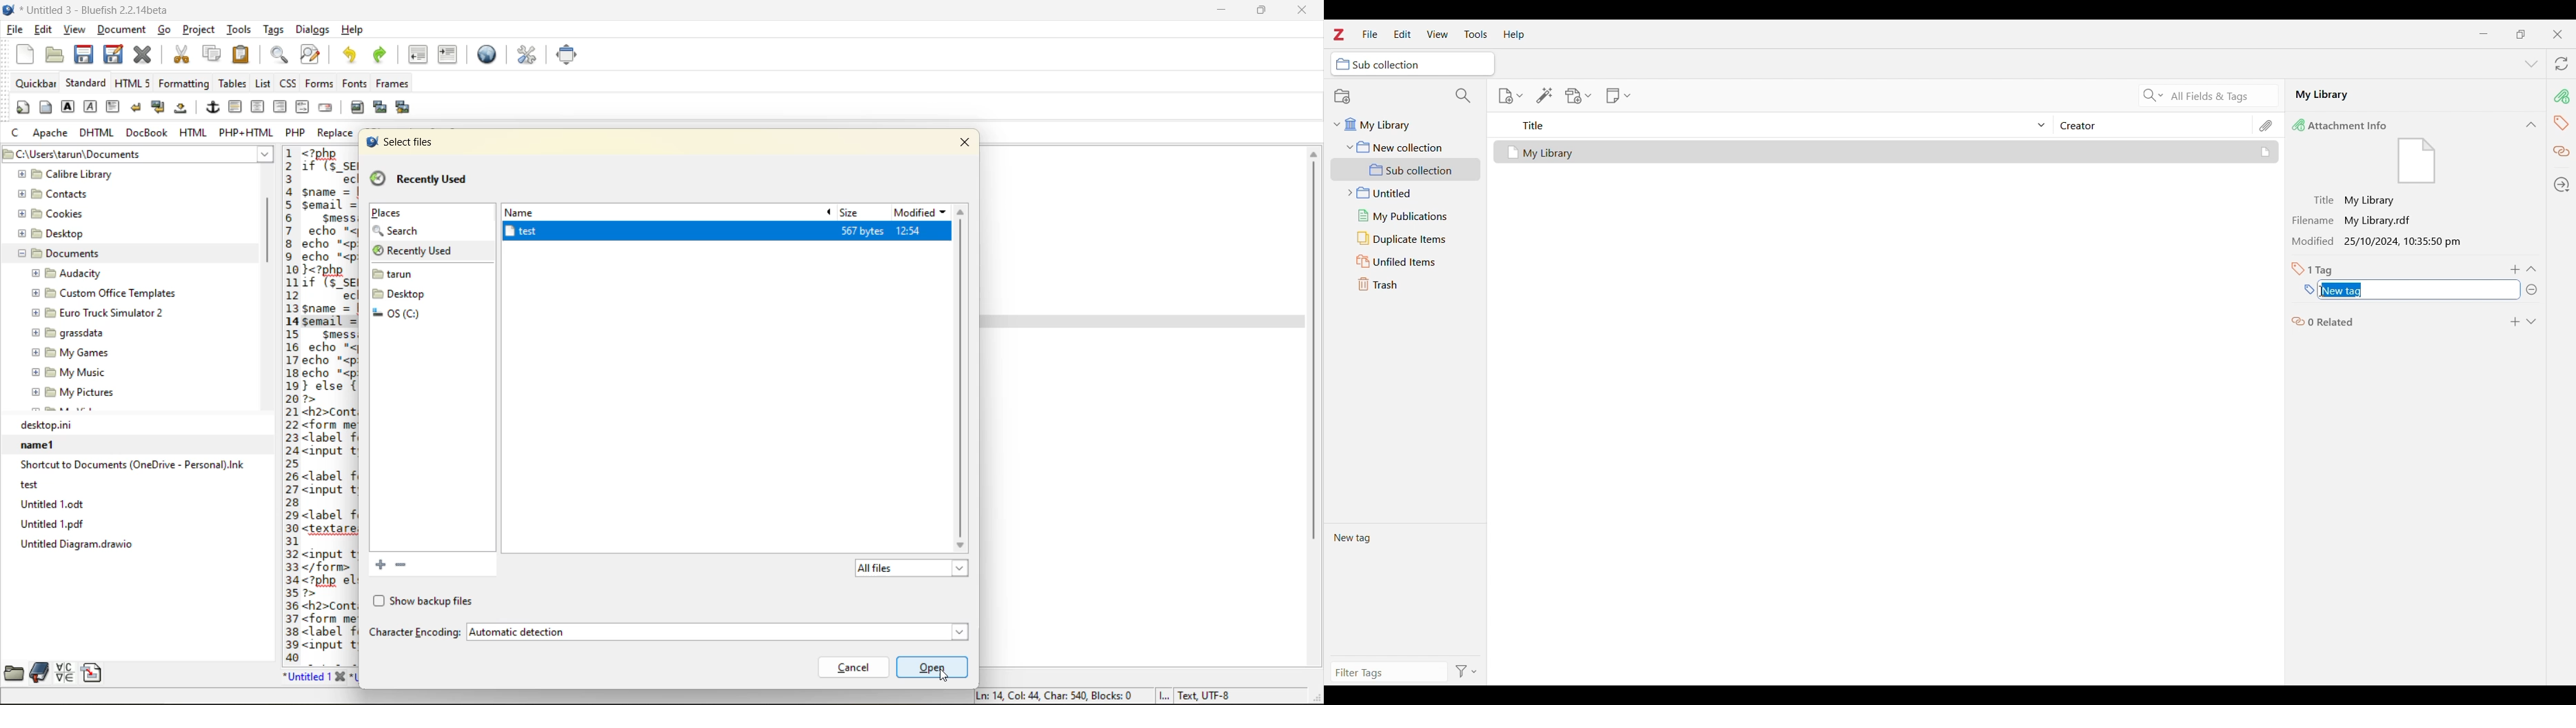  What do you see at coordinates (1406, 170) in the screenshot?
I see `Sub collection folder` at bounding box center [1406, 170].